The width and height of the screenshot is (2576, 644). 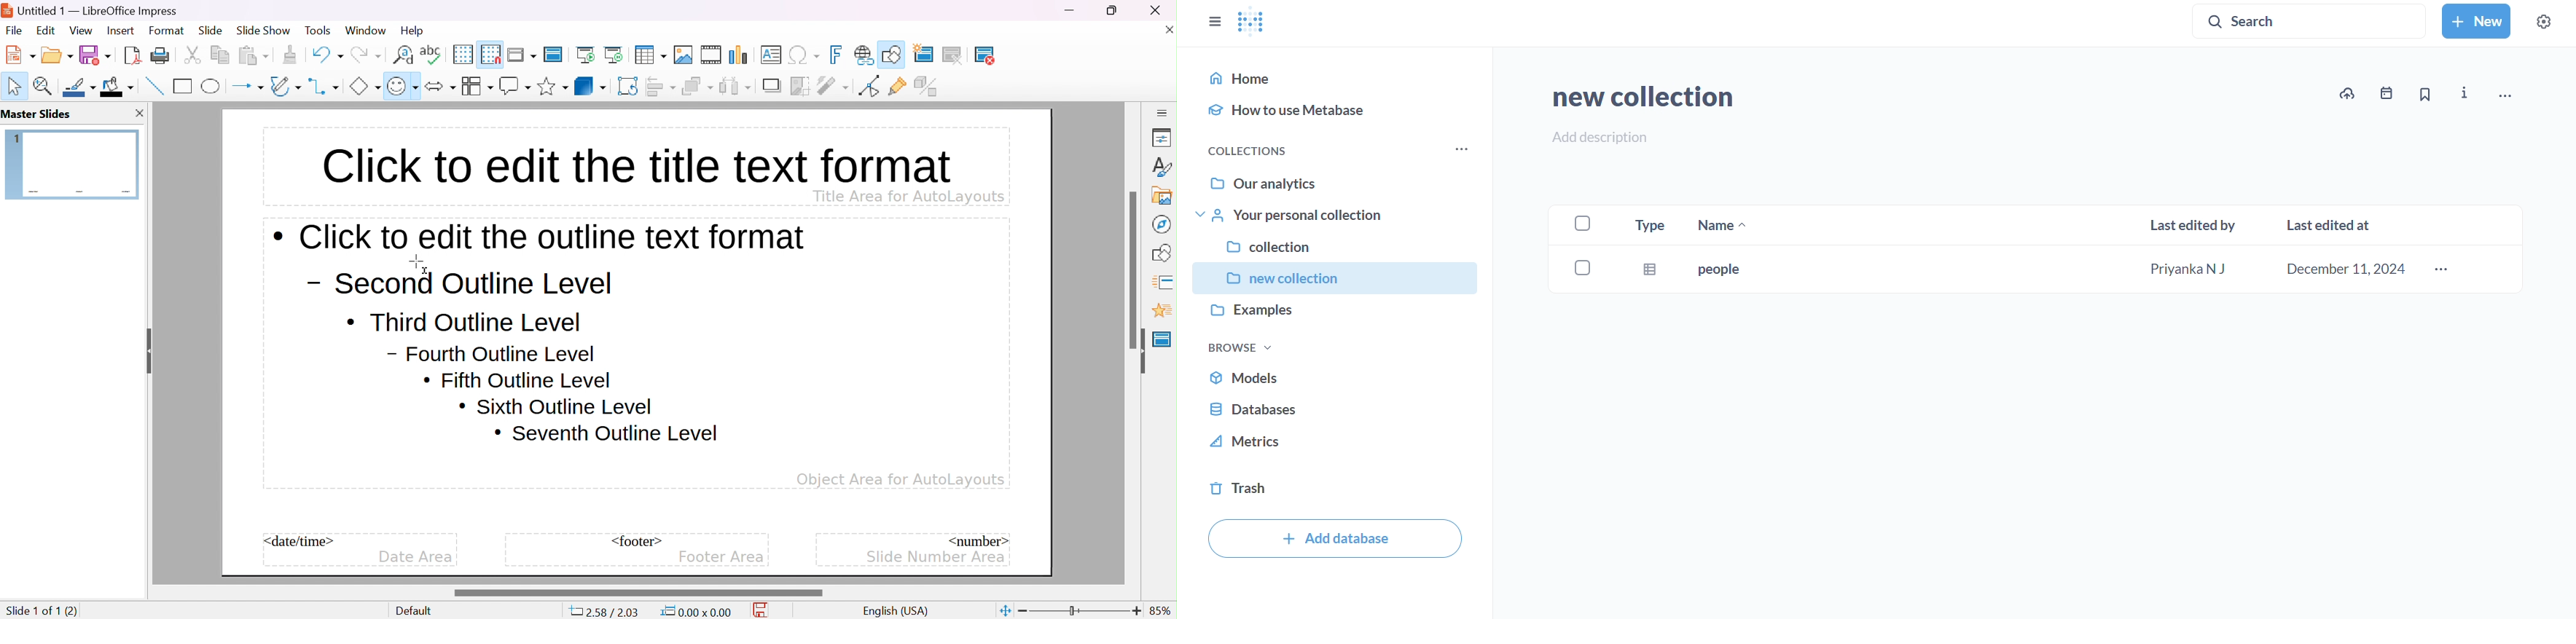 What do you see at coordinates (1139, 351) in the screenshot?
I see `hide` at bounding box center [1139, 351].